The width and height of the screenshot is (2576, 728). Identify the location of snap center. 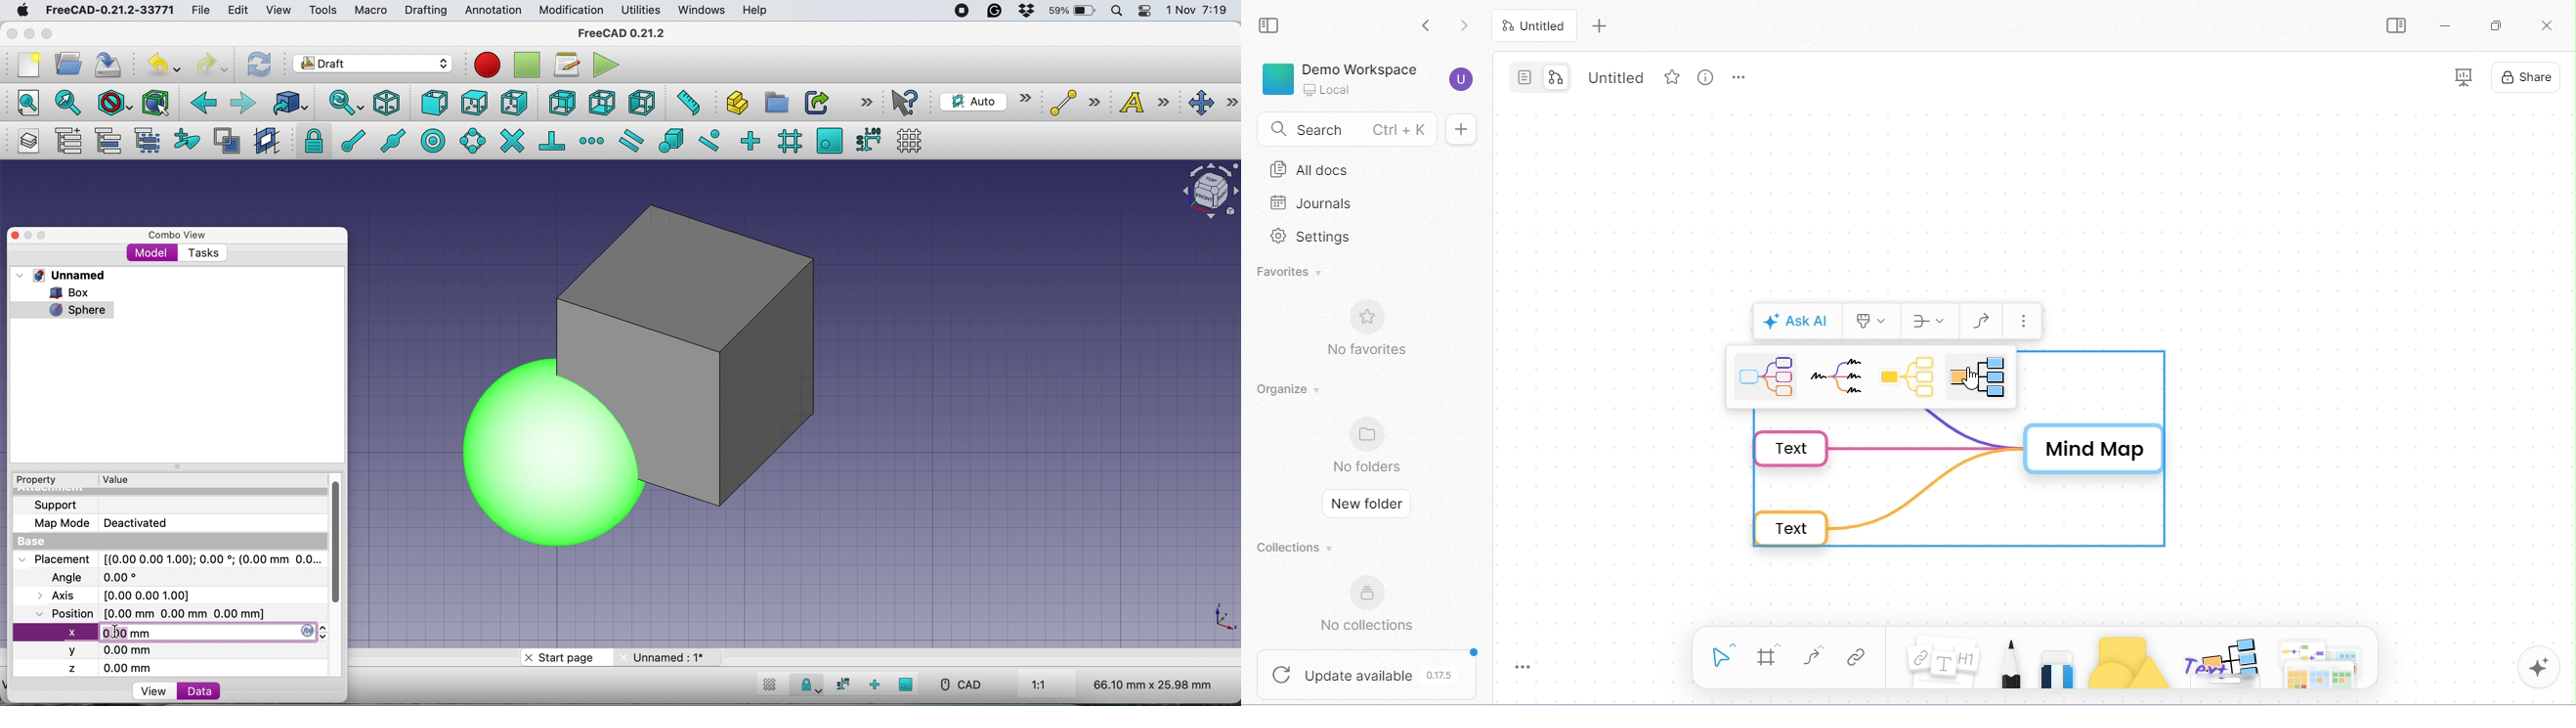
(434, 140).